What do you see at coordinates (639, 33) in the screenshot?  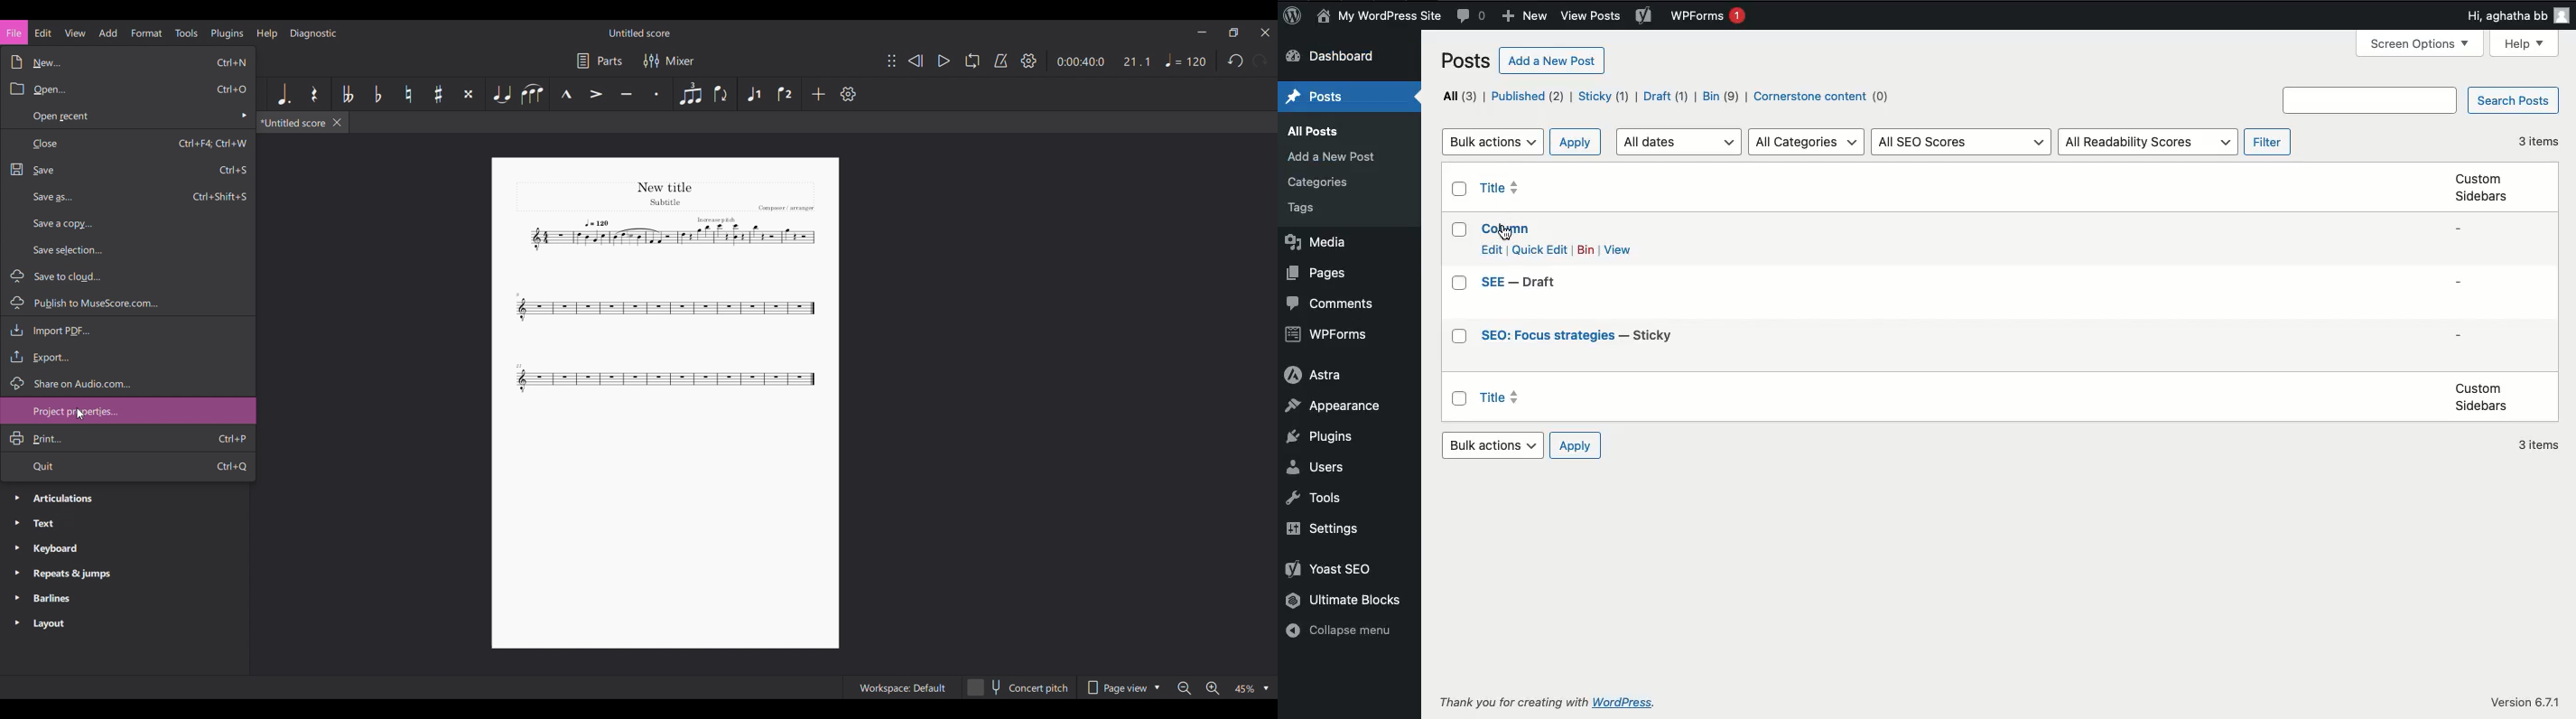 I see `Untitled score` at bounding box center [639, 33].